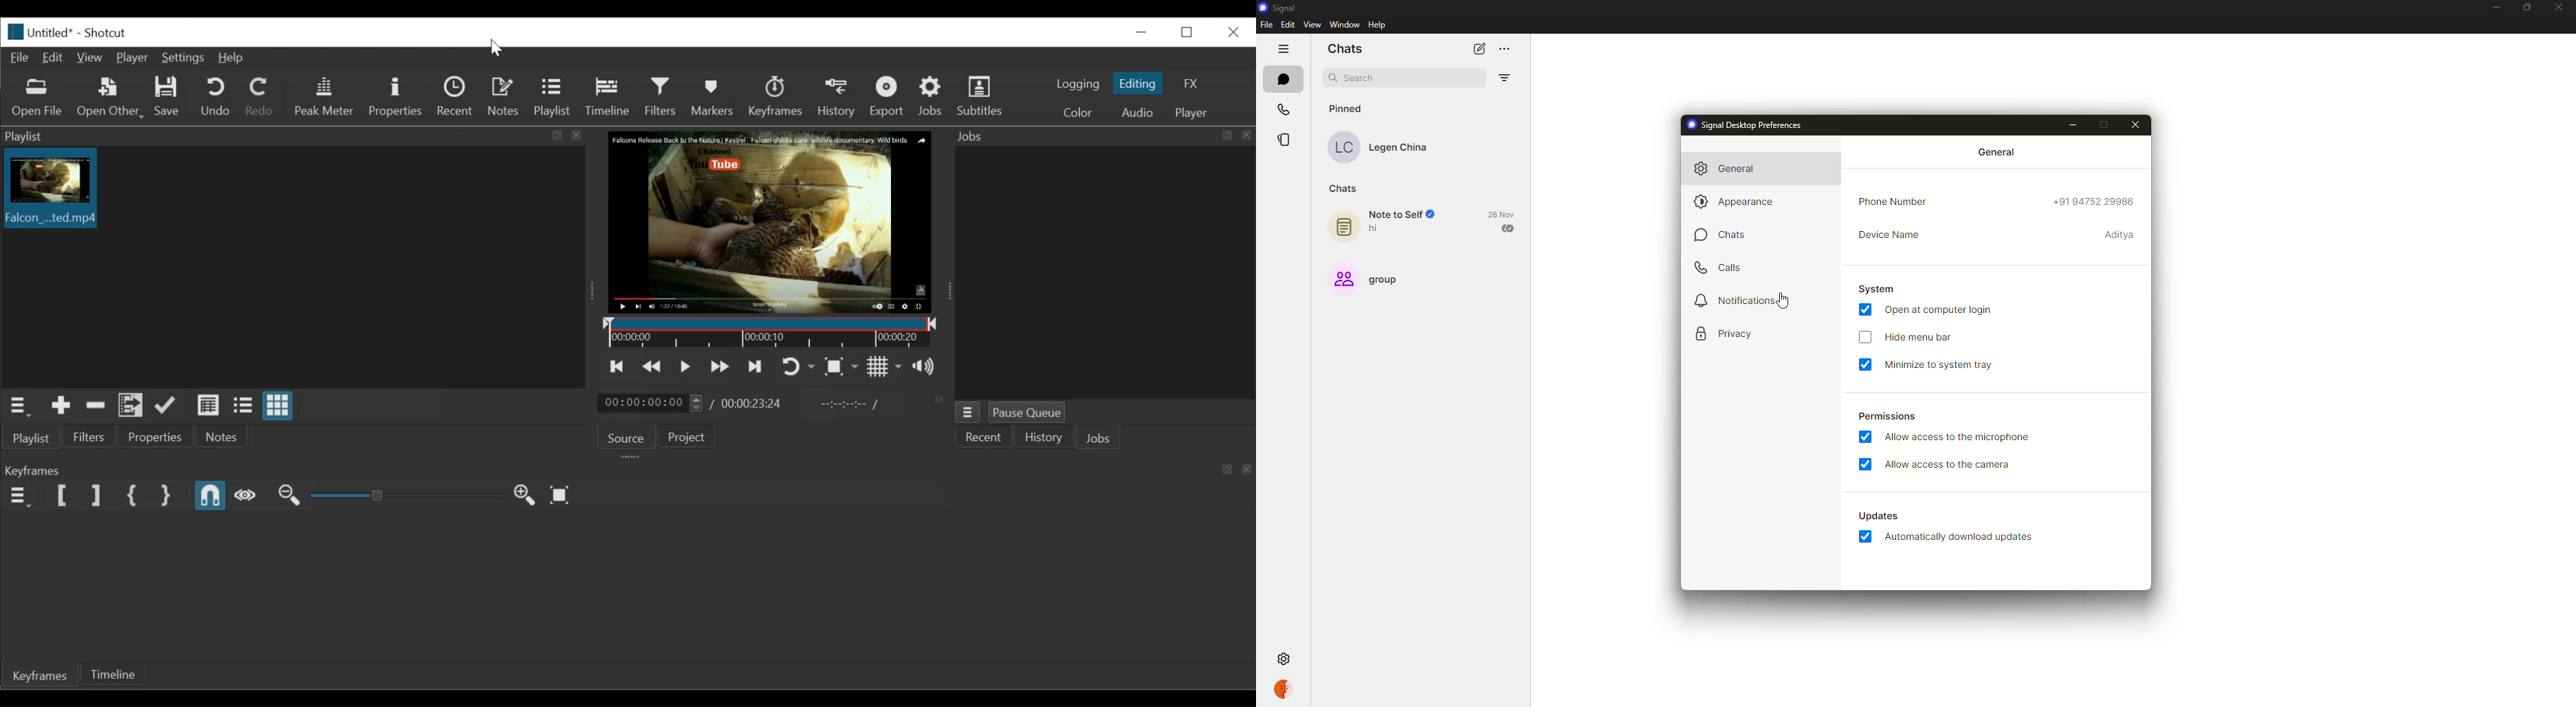 The width and height of the screenshot is (2576, 728). What do you see at coordinates (1190, 113) in the screenshot?
I see `Player` at bounding box center [1190, 113].